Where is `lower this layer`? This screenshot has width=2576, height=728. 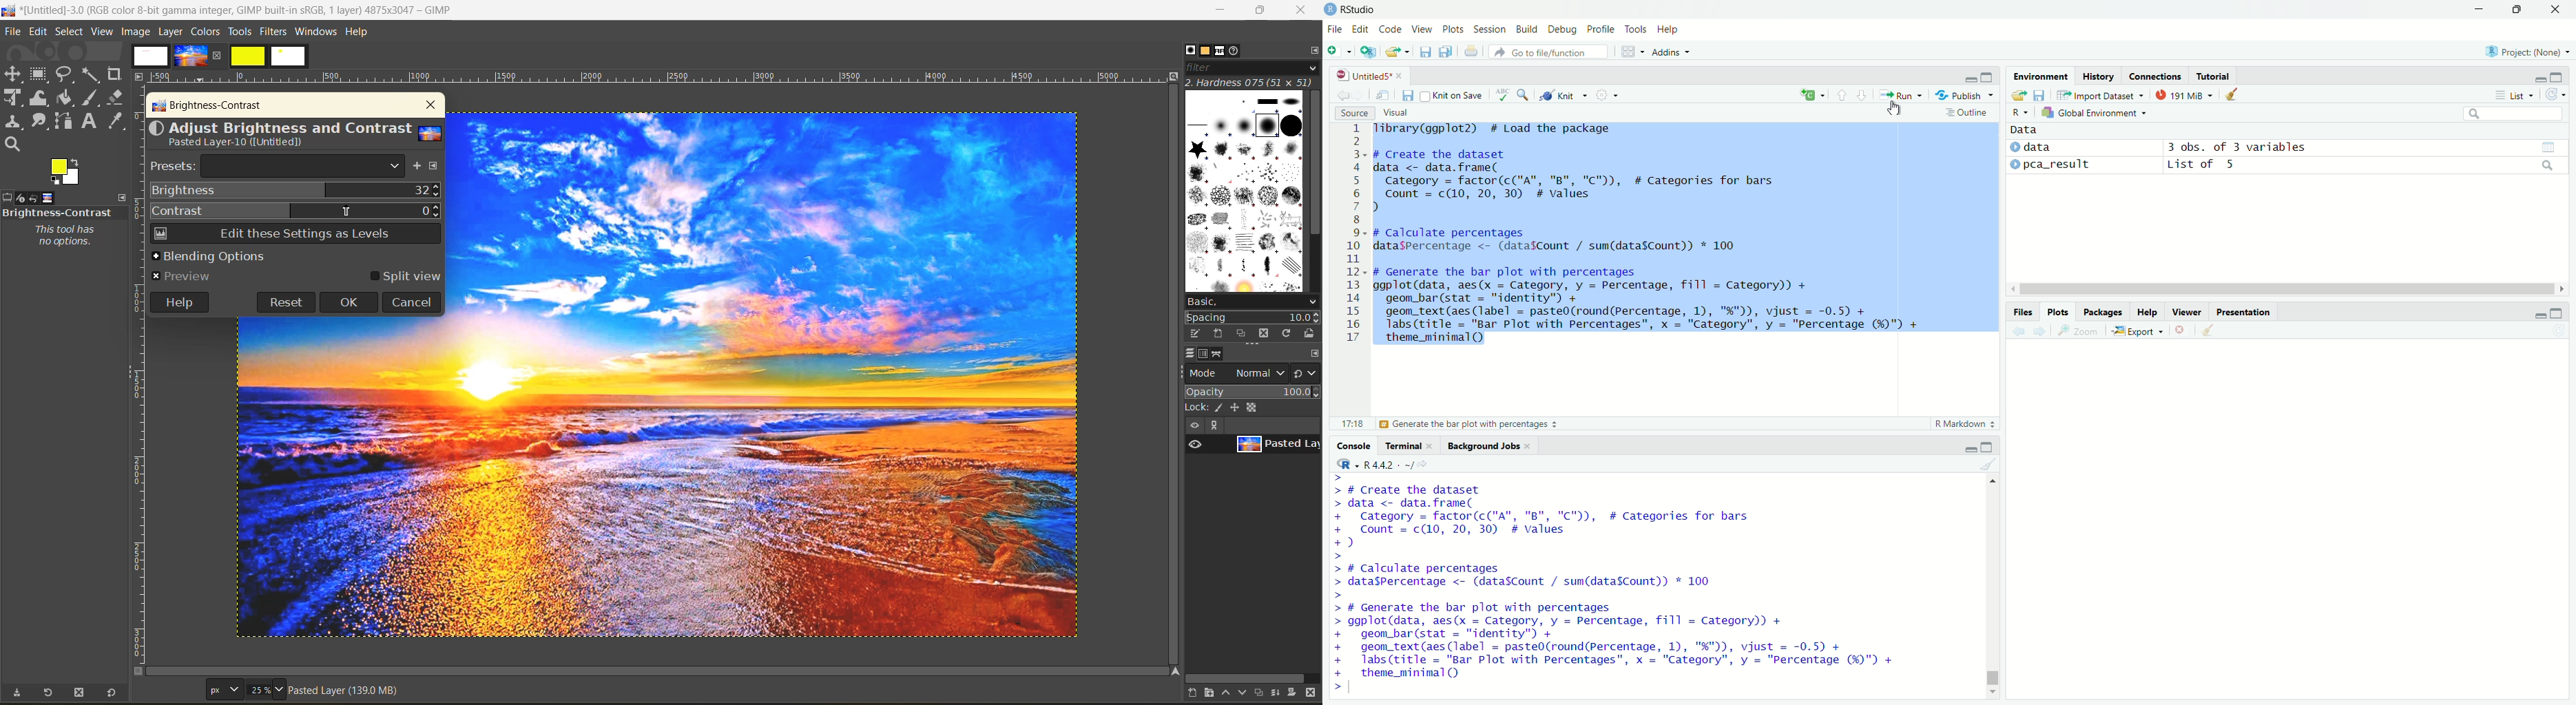
lower this layer is located at coordinates (1244, 693).